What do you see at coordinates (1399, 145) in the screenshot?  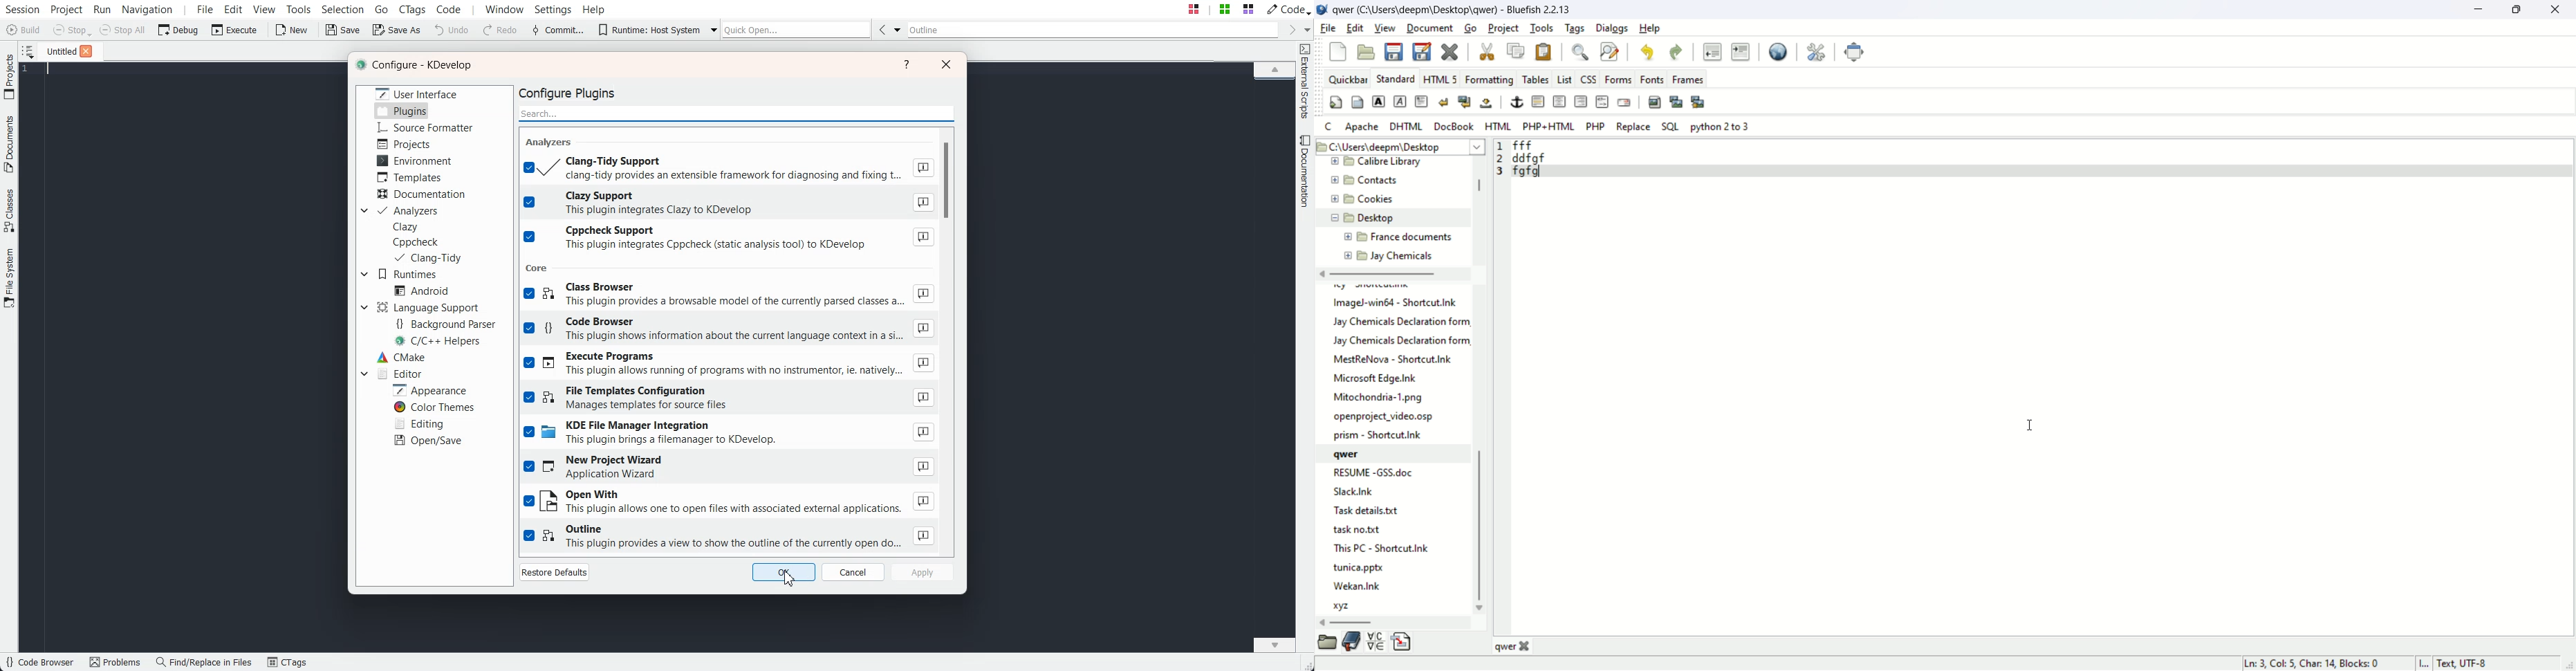 I see `C:\Users\deepm\Desktop` at bounding box center [1399, 145].